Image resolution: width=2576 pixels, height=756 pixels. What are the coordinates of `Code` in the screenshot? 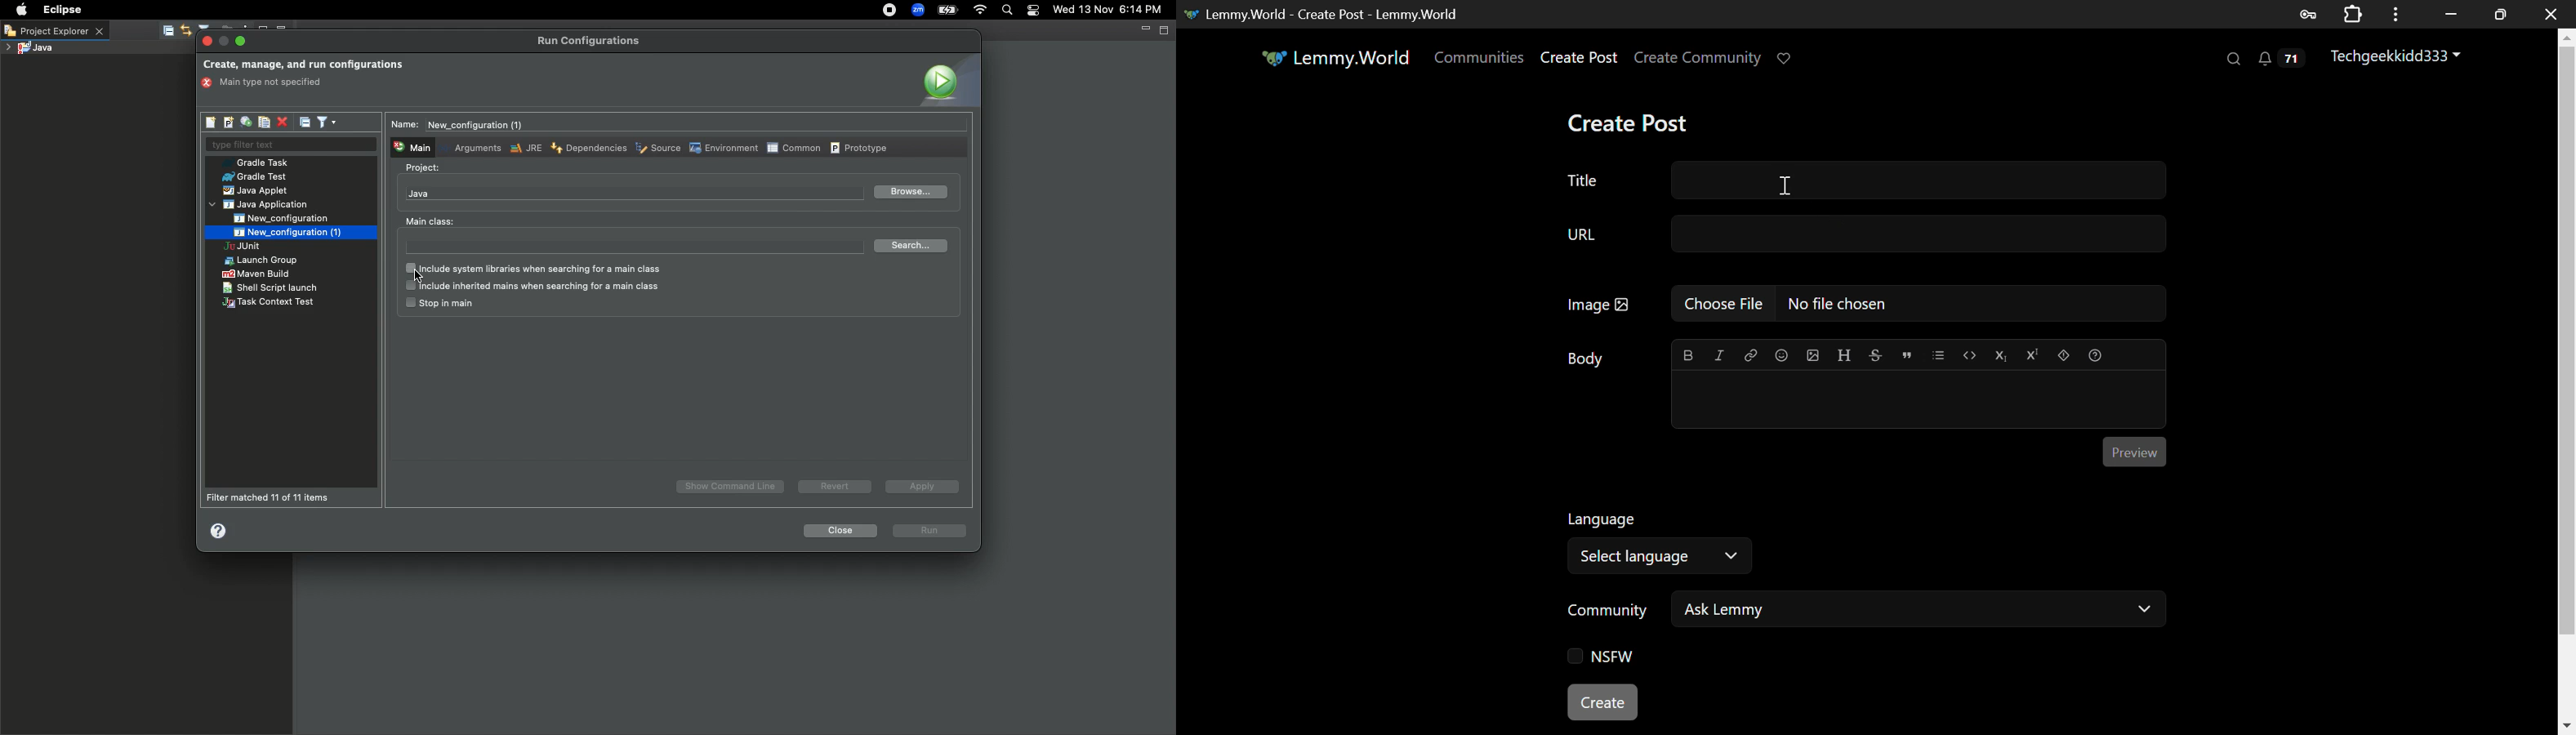 It's located at (1969, 356).